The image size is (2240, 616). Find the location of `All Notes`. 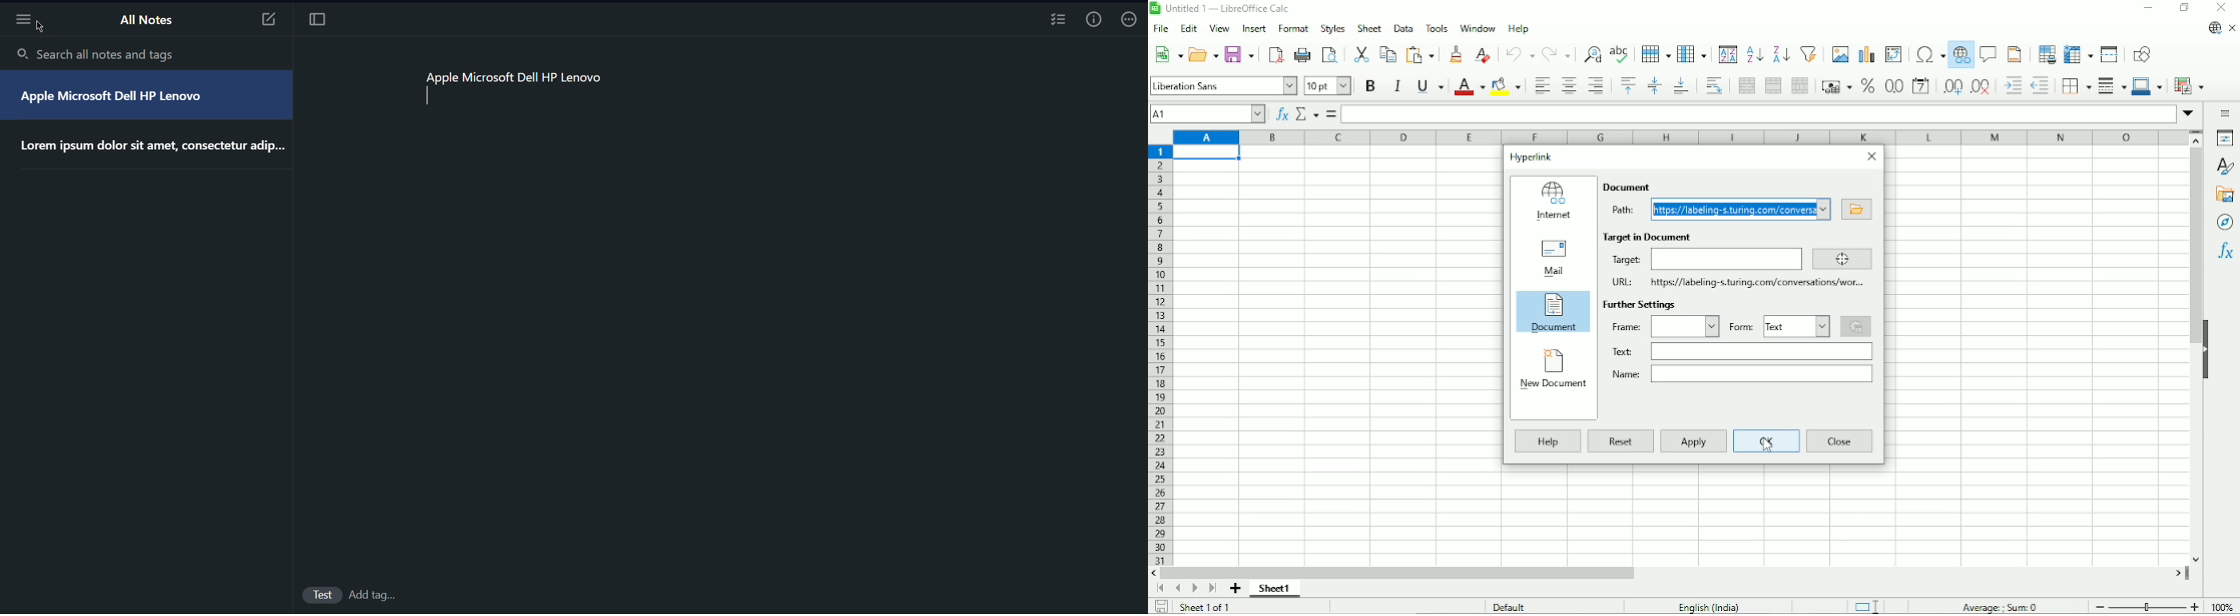

All Notes is located at coordinates (144, 22).